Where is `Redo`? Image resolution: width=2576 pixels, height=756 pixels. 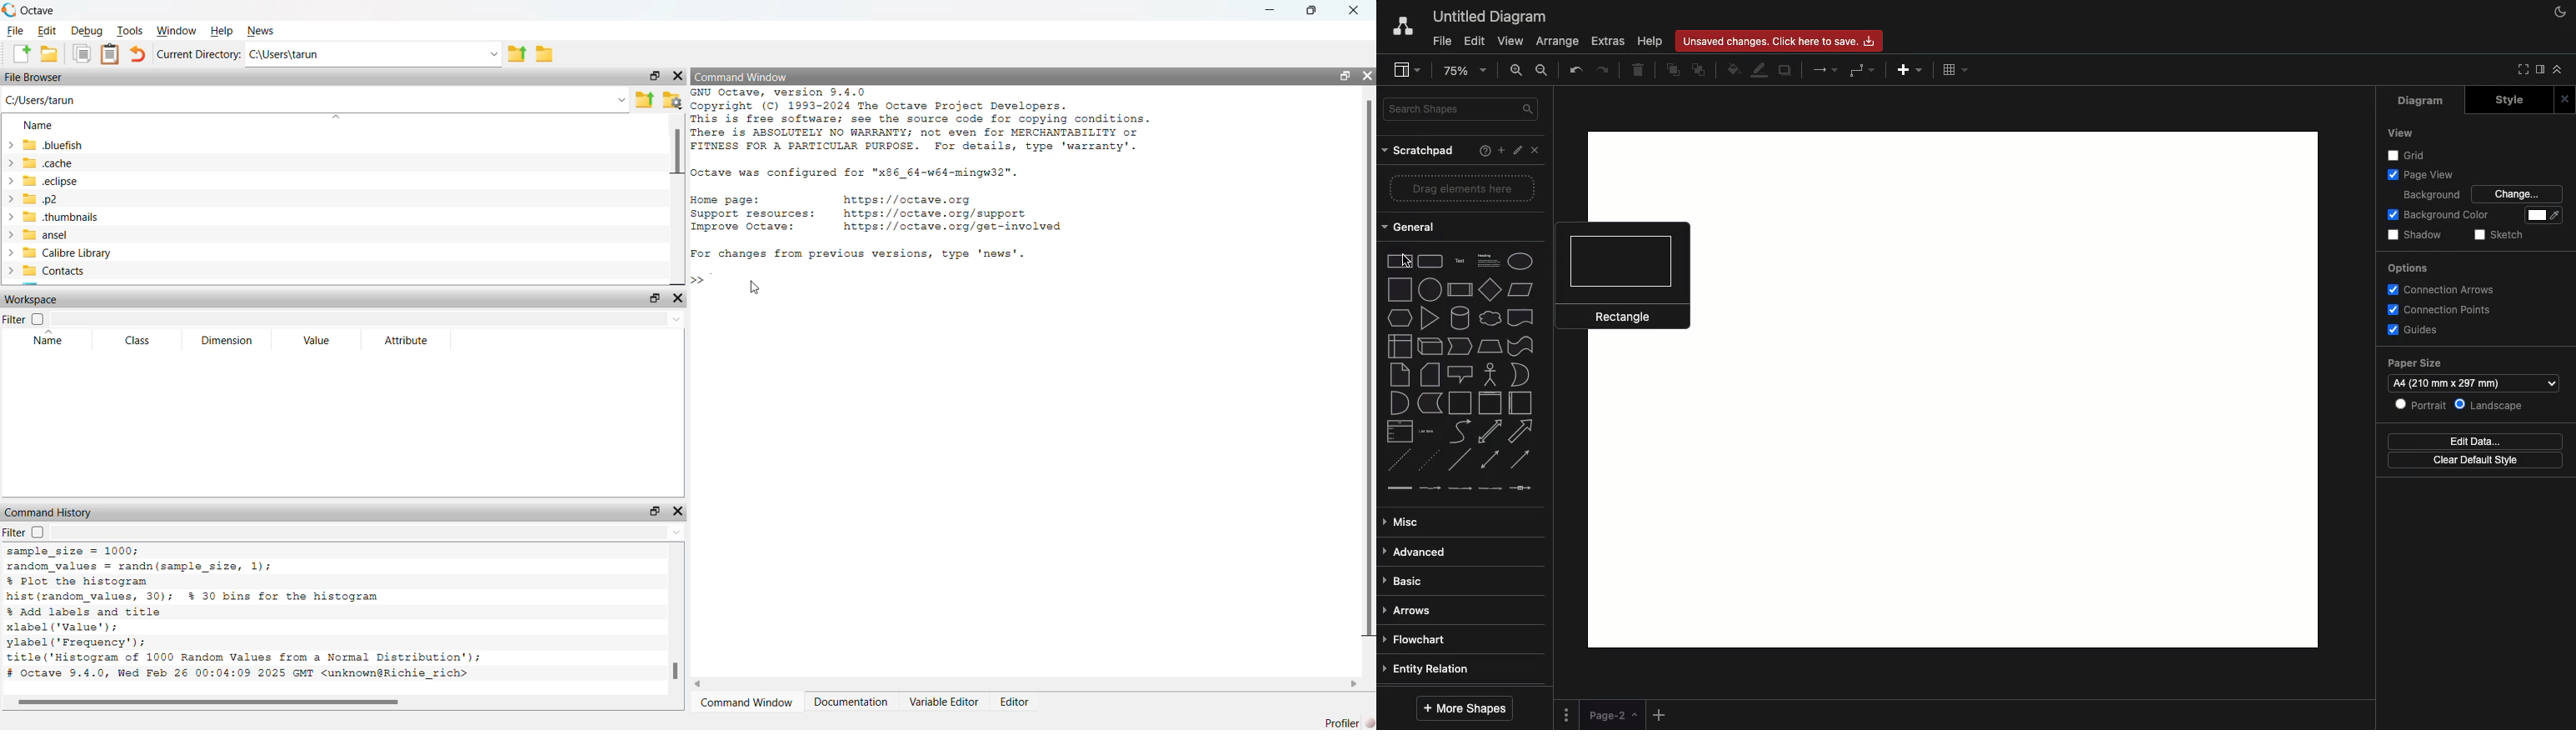
Redo is located at coordinates (1605, 72).